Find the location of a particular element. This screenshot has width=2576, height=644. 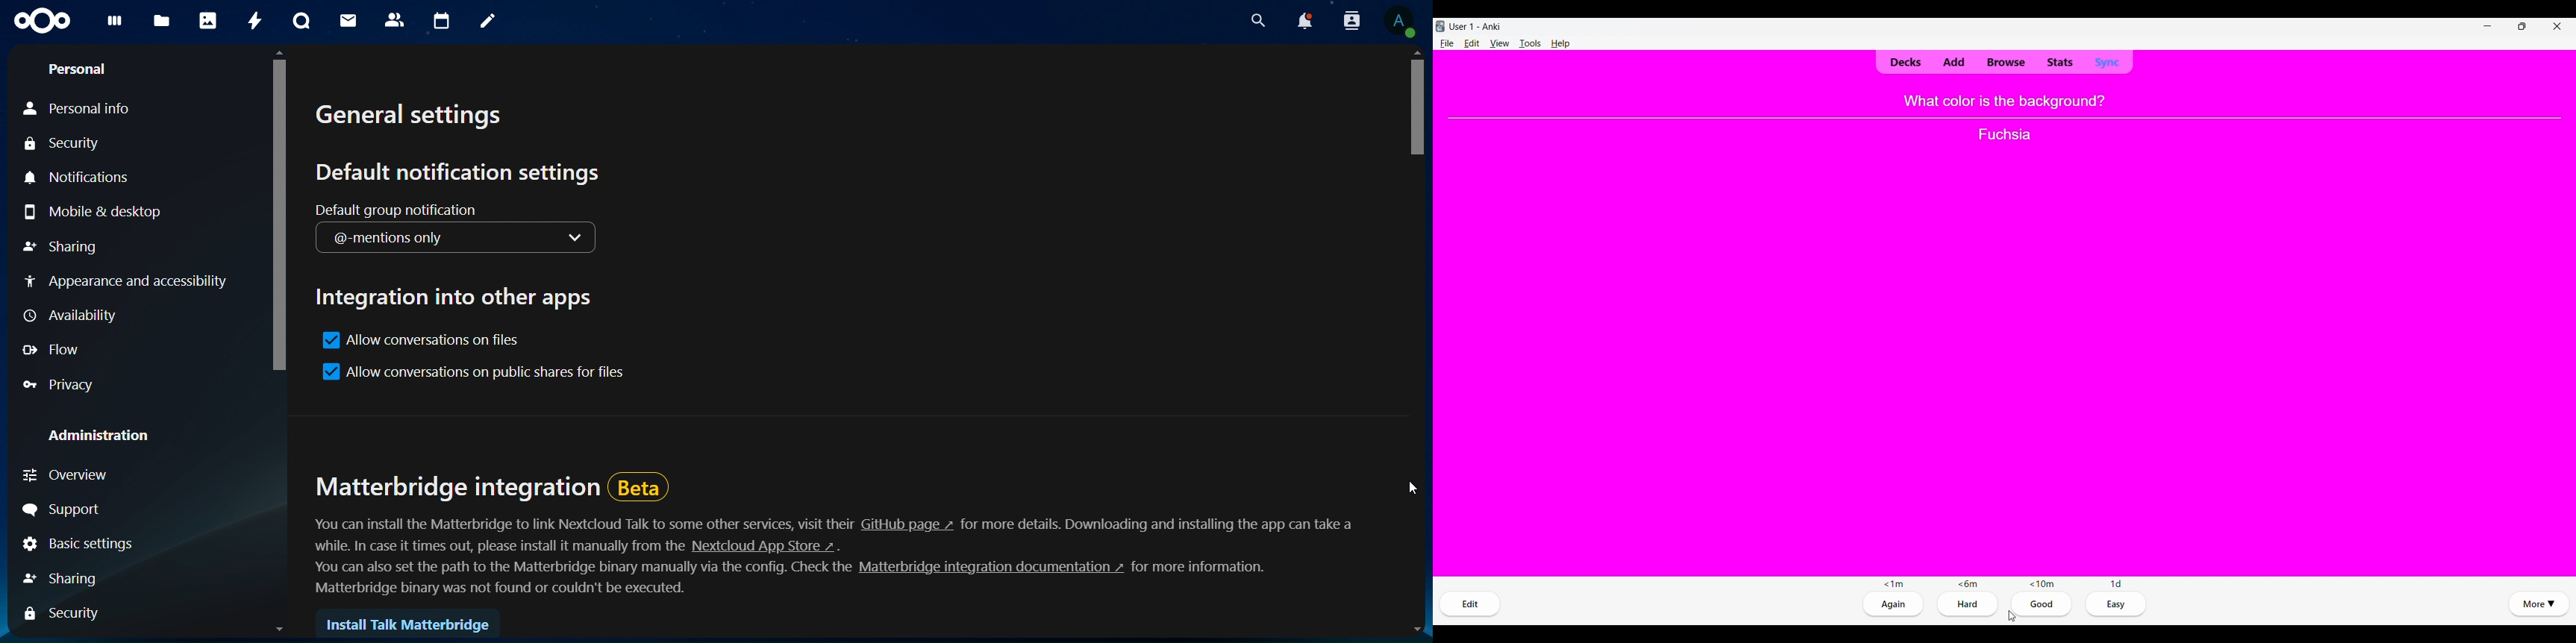

Question is located at coordinates (2005, 101).